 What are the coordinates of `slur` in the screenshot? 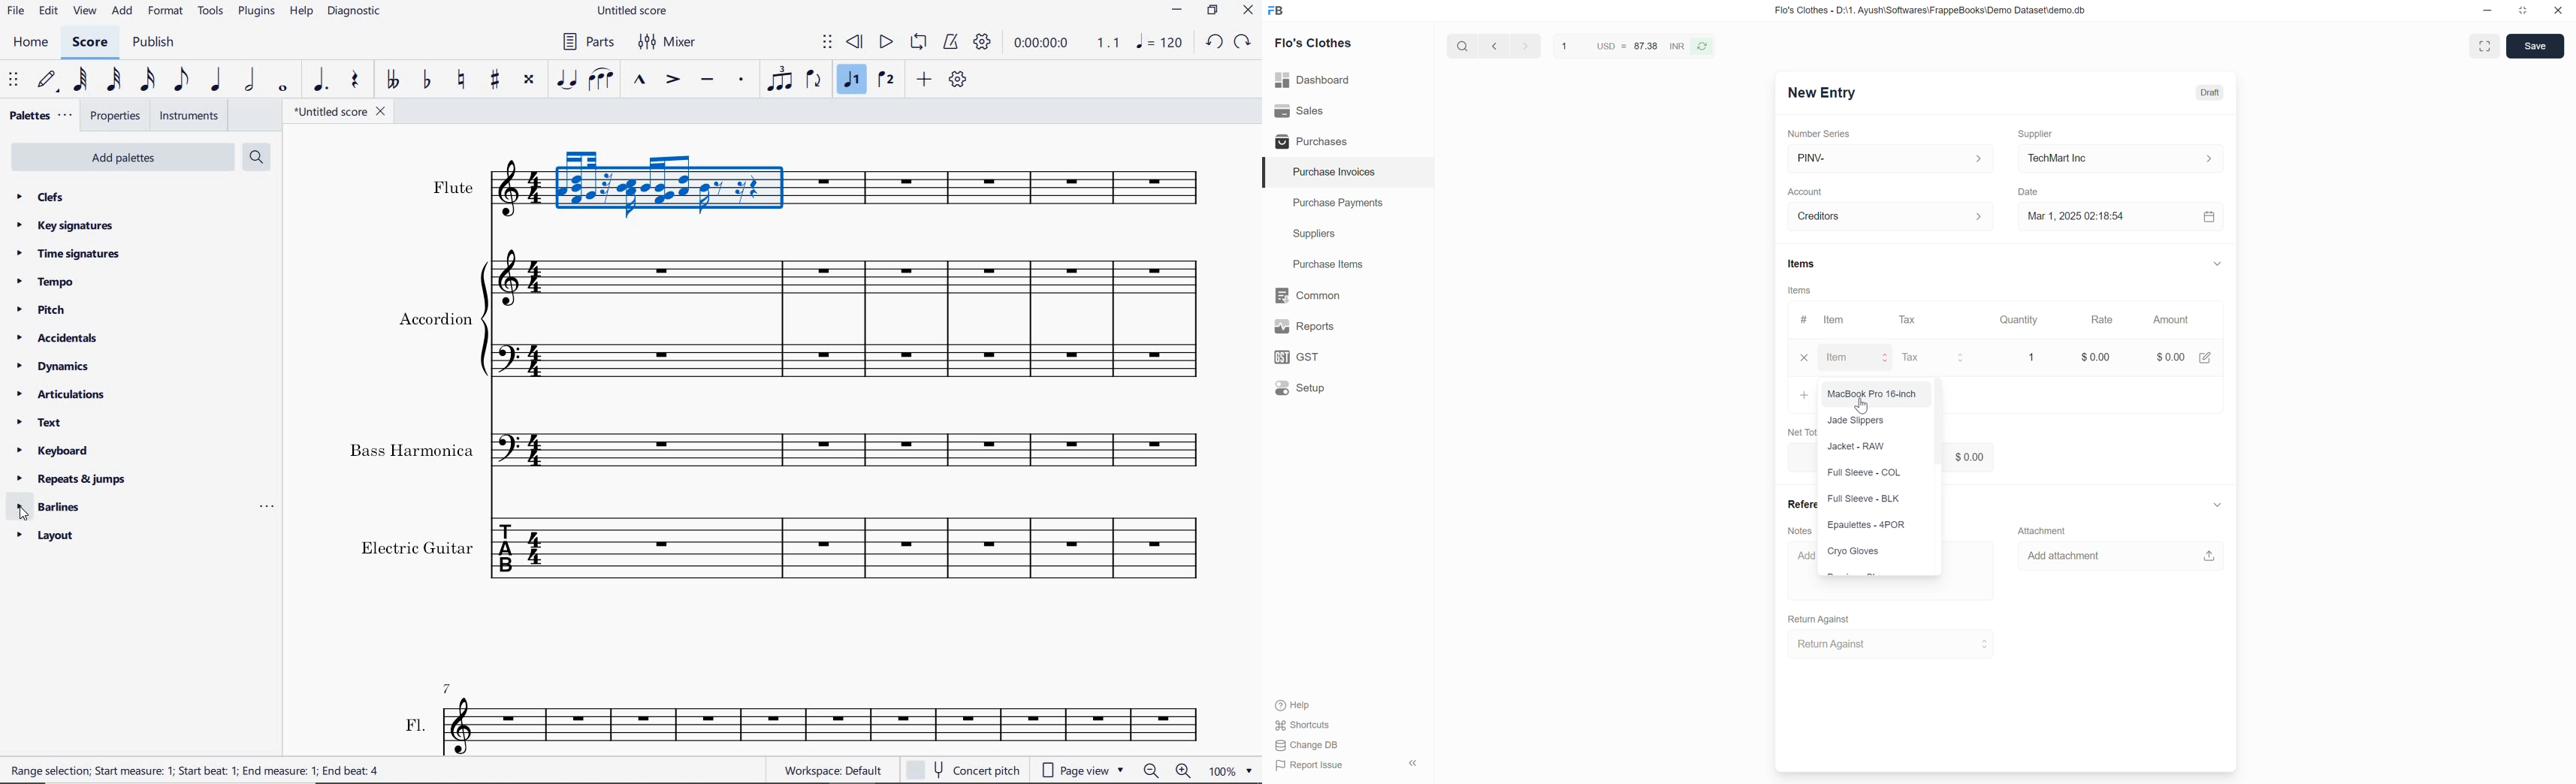 It's located at (601, 80).